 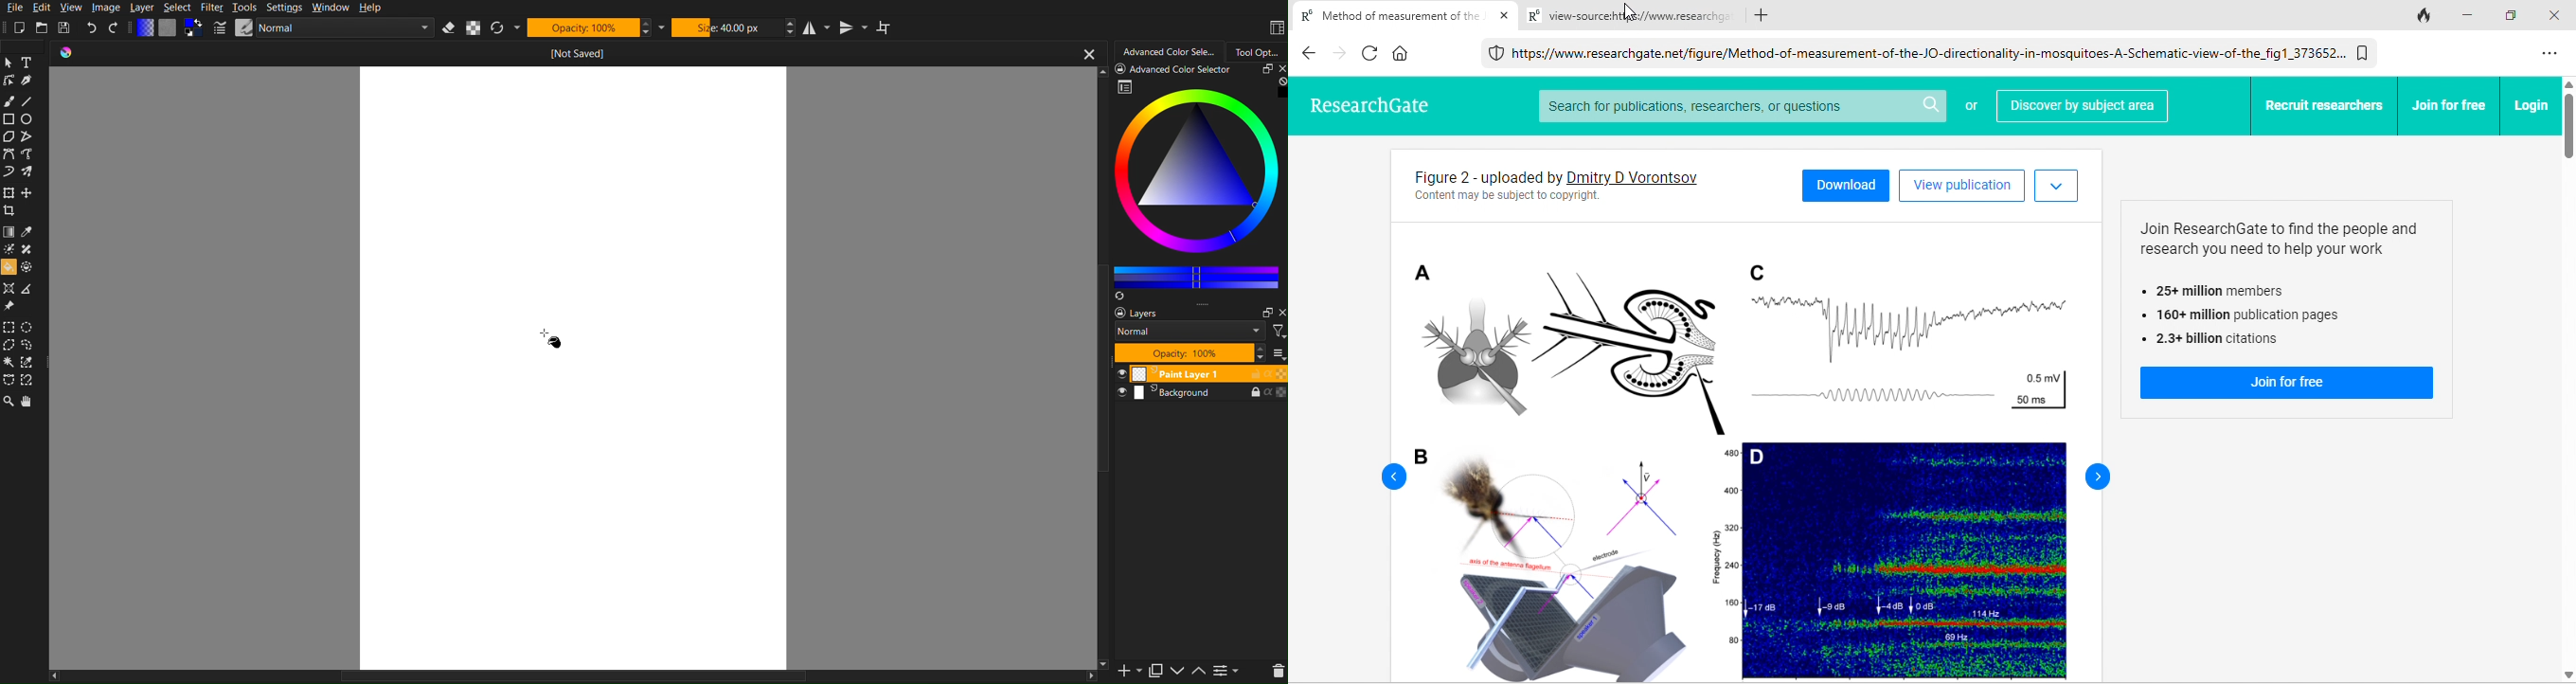 I want to click on « 25+ million members, so click(x=2224, y=291).